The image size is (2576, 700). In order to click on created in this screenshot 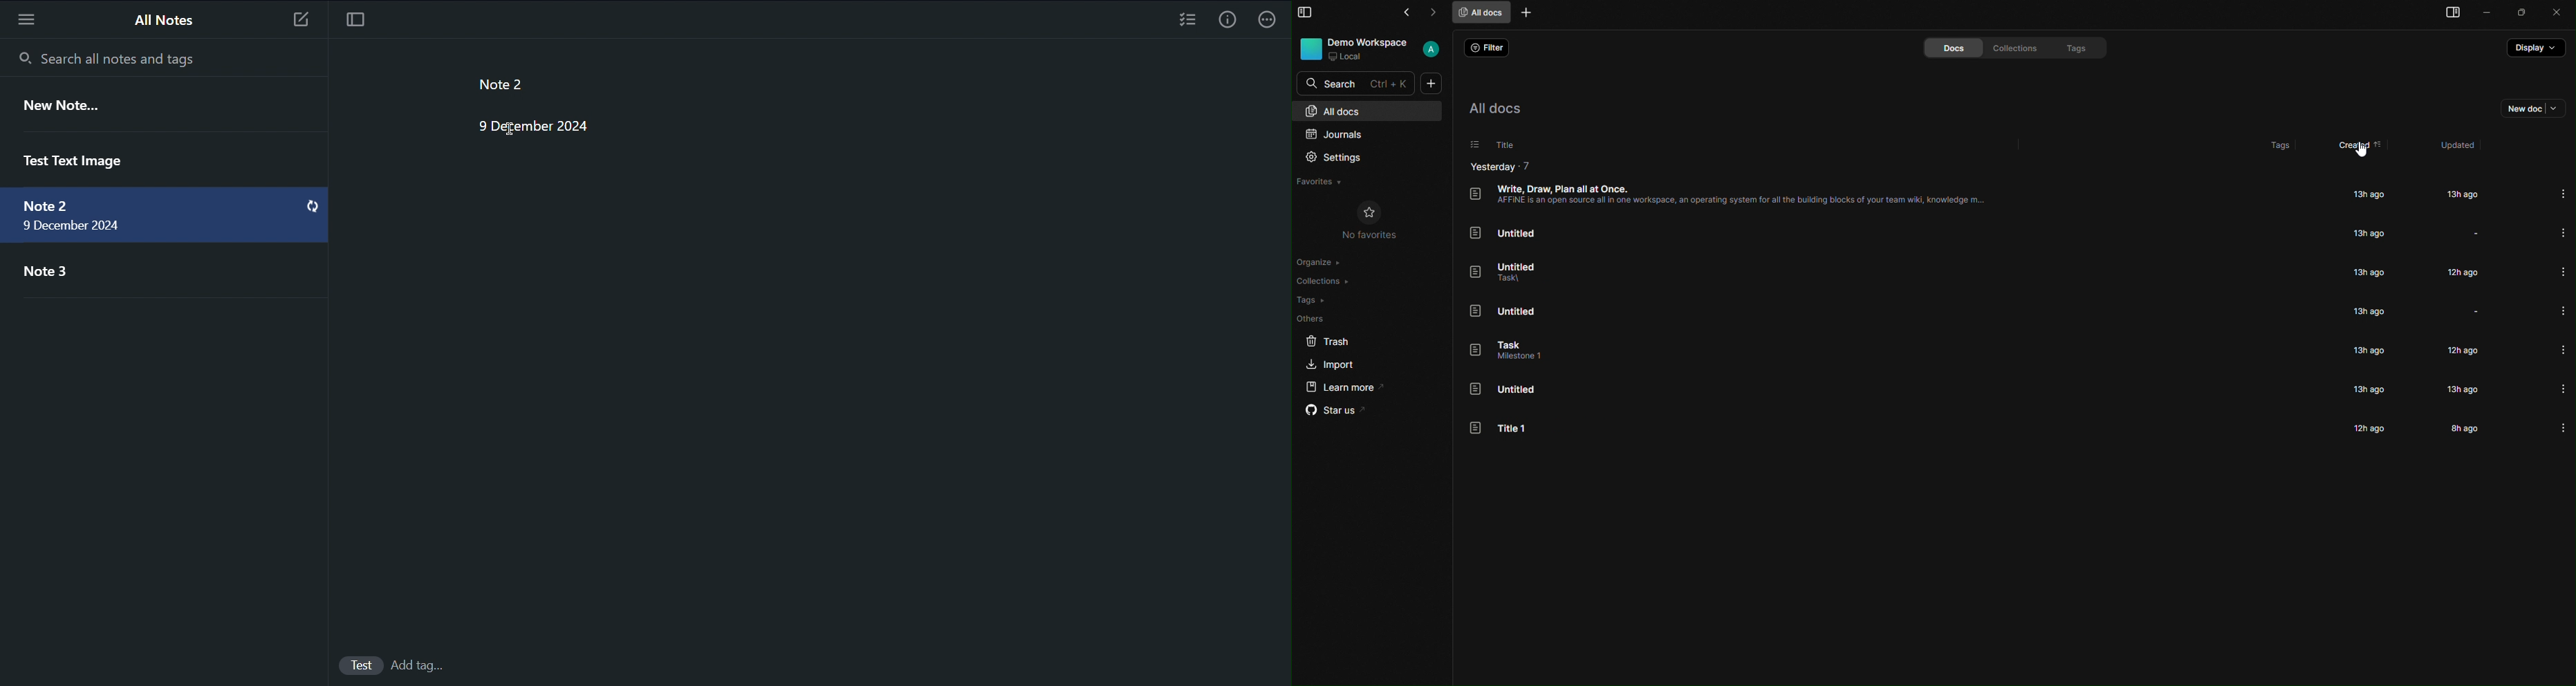, I will do `click(2362, 147)`.